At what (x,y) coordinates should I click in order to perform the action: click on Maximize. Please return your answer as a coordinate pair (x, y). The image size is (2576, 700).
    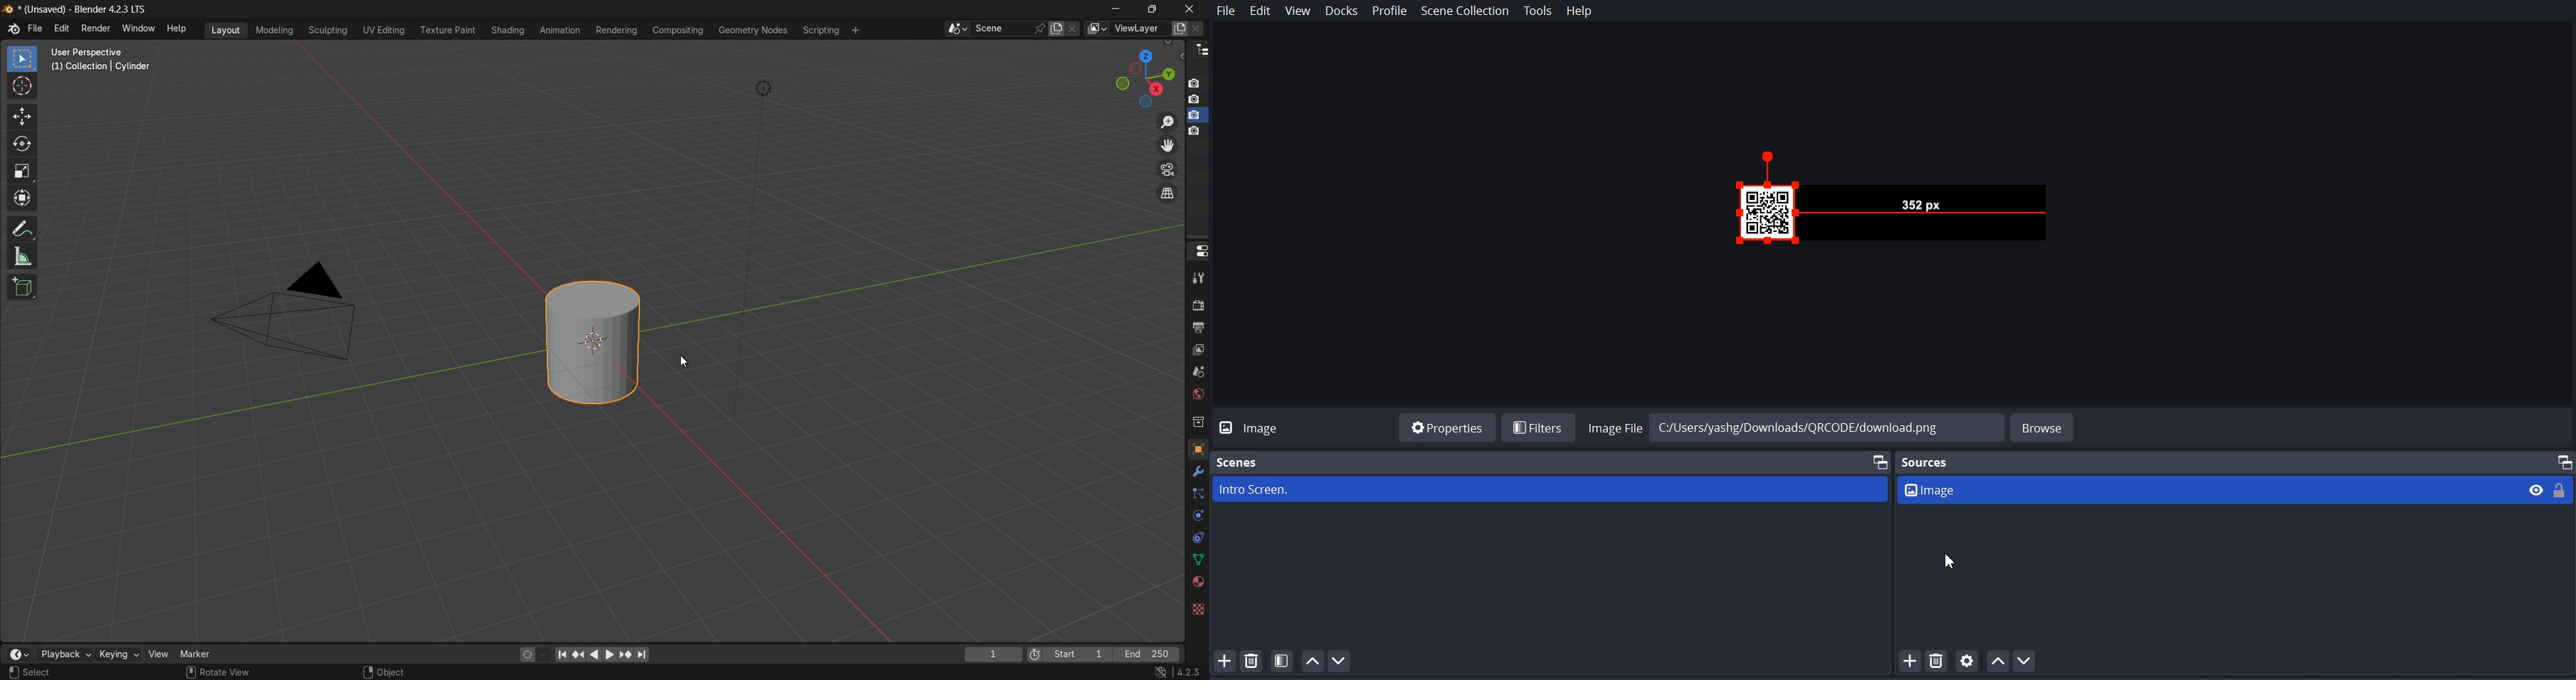
    Looking at the image, I should click on (1878, 461).